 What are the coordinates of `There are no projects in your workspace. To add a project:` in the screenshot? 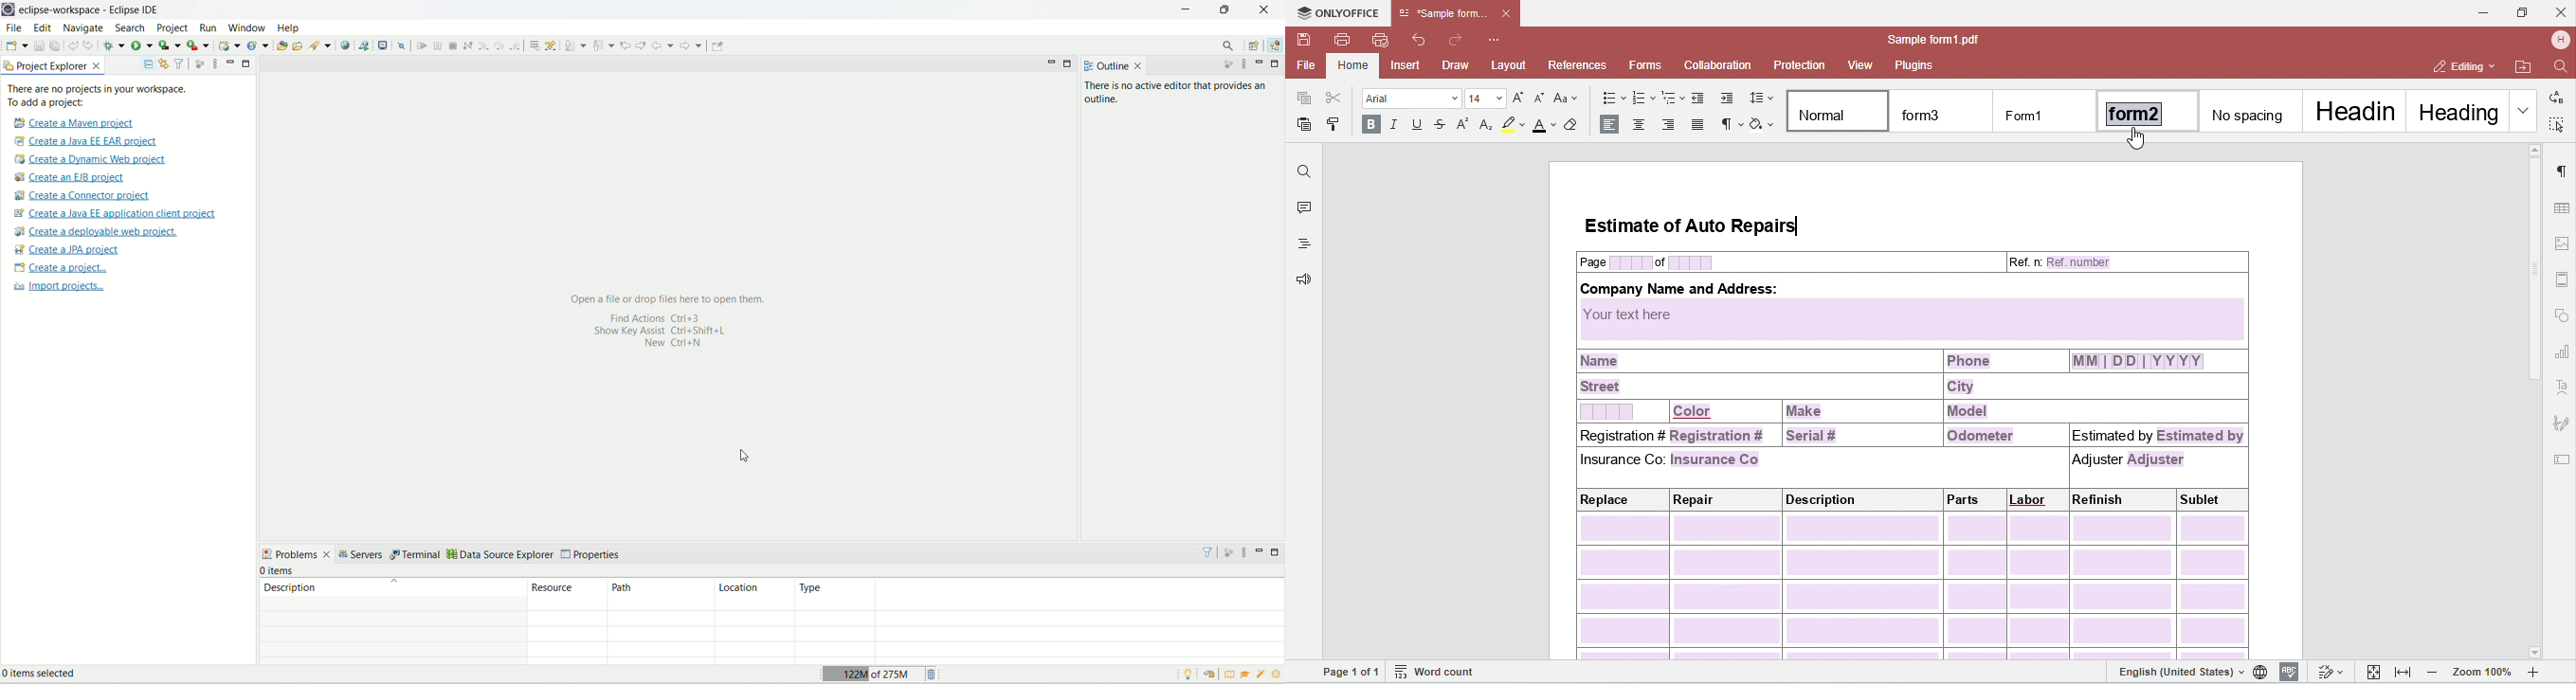 It's located at (98, 96).